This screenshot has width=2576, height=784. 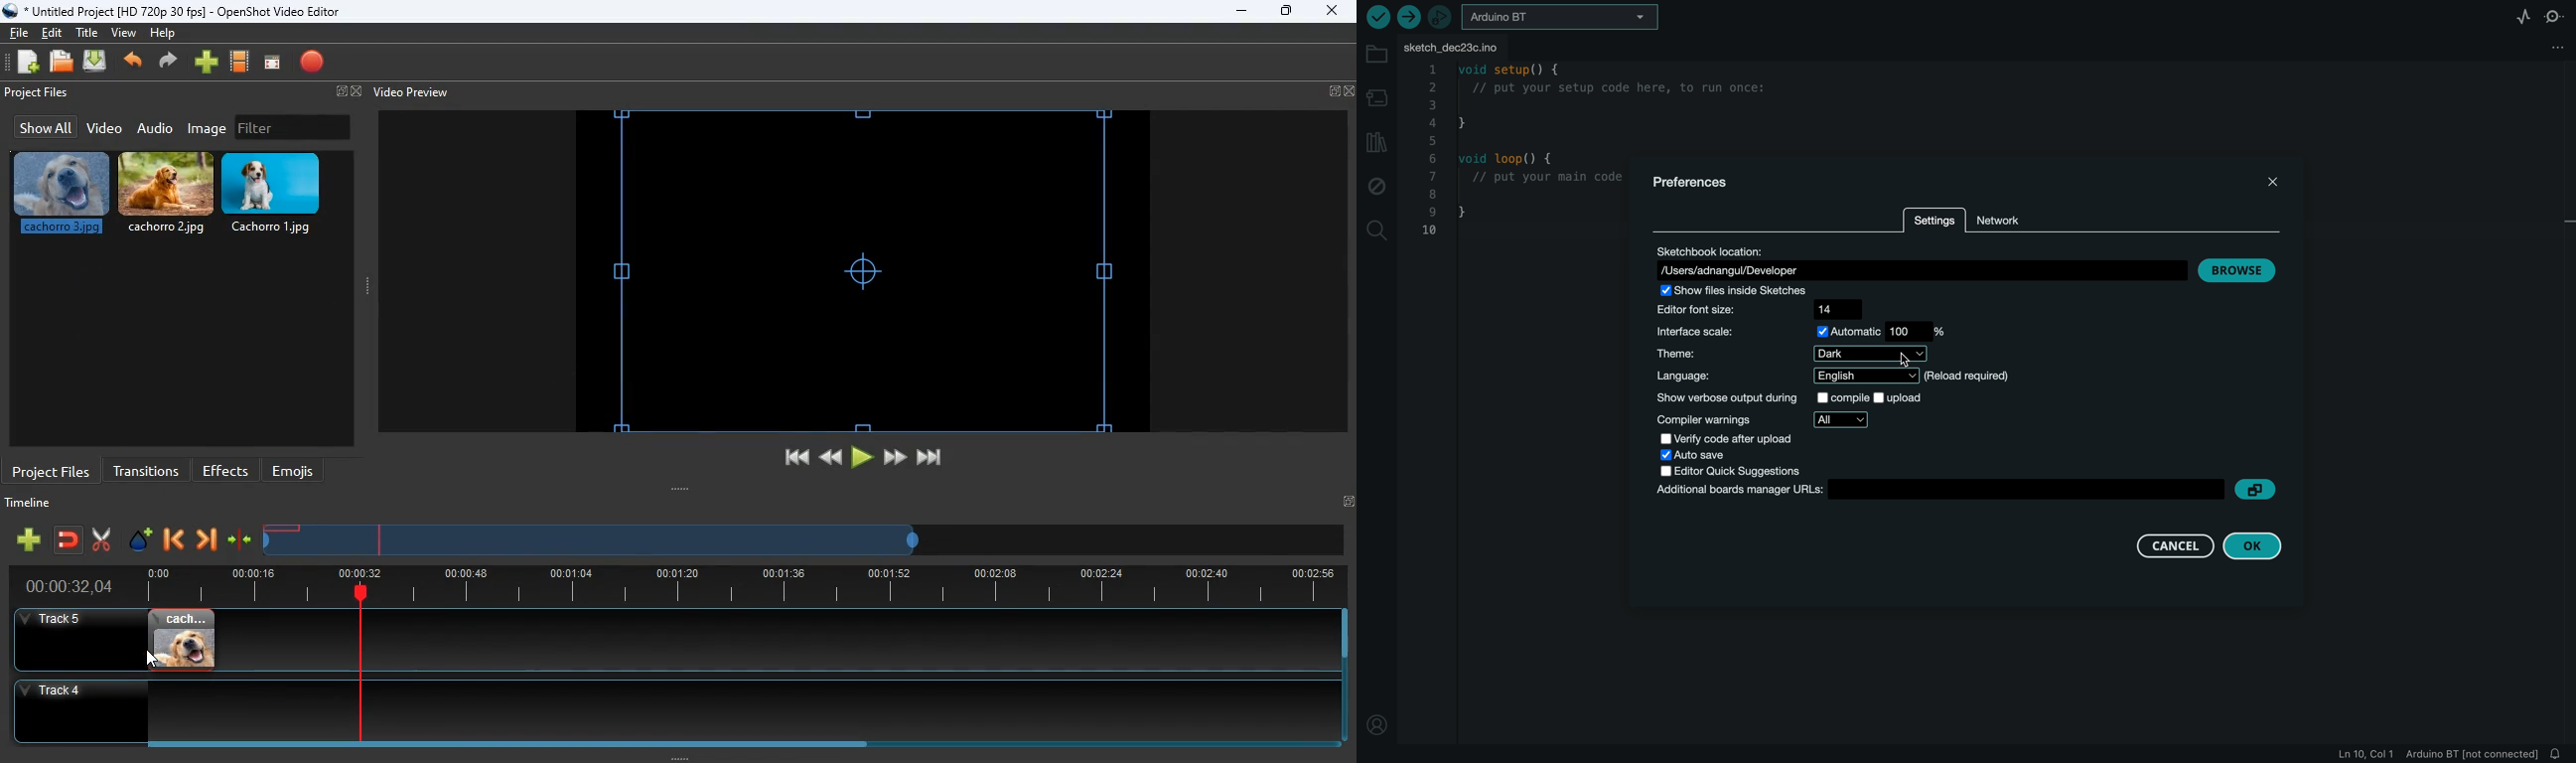 I want to click on close, so click(x=1331, y=12).